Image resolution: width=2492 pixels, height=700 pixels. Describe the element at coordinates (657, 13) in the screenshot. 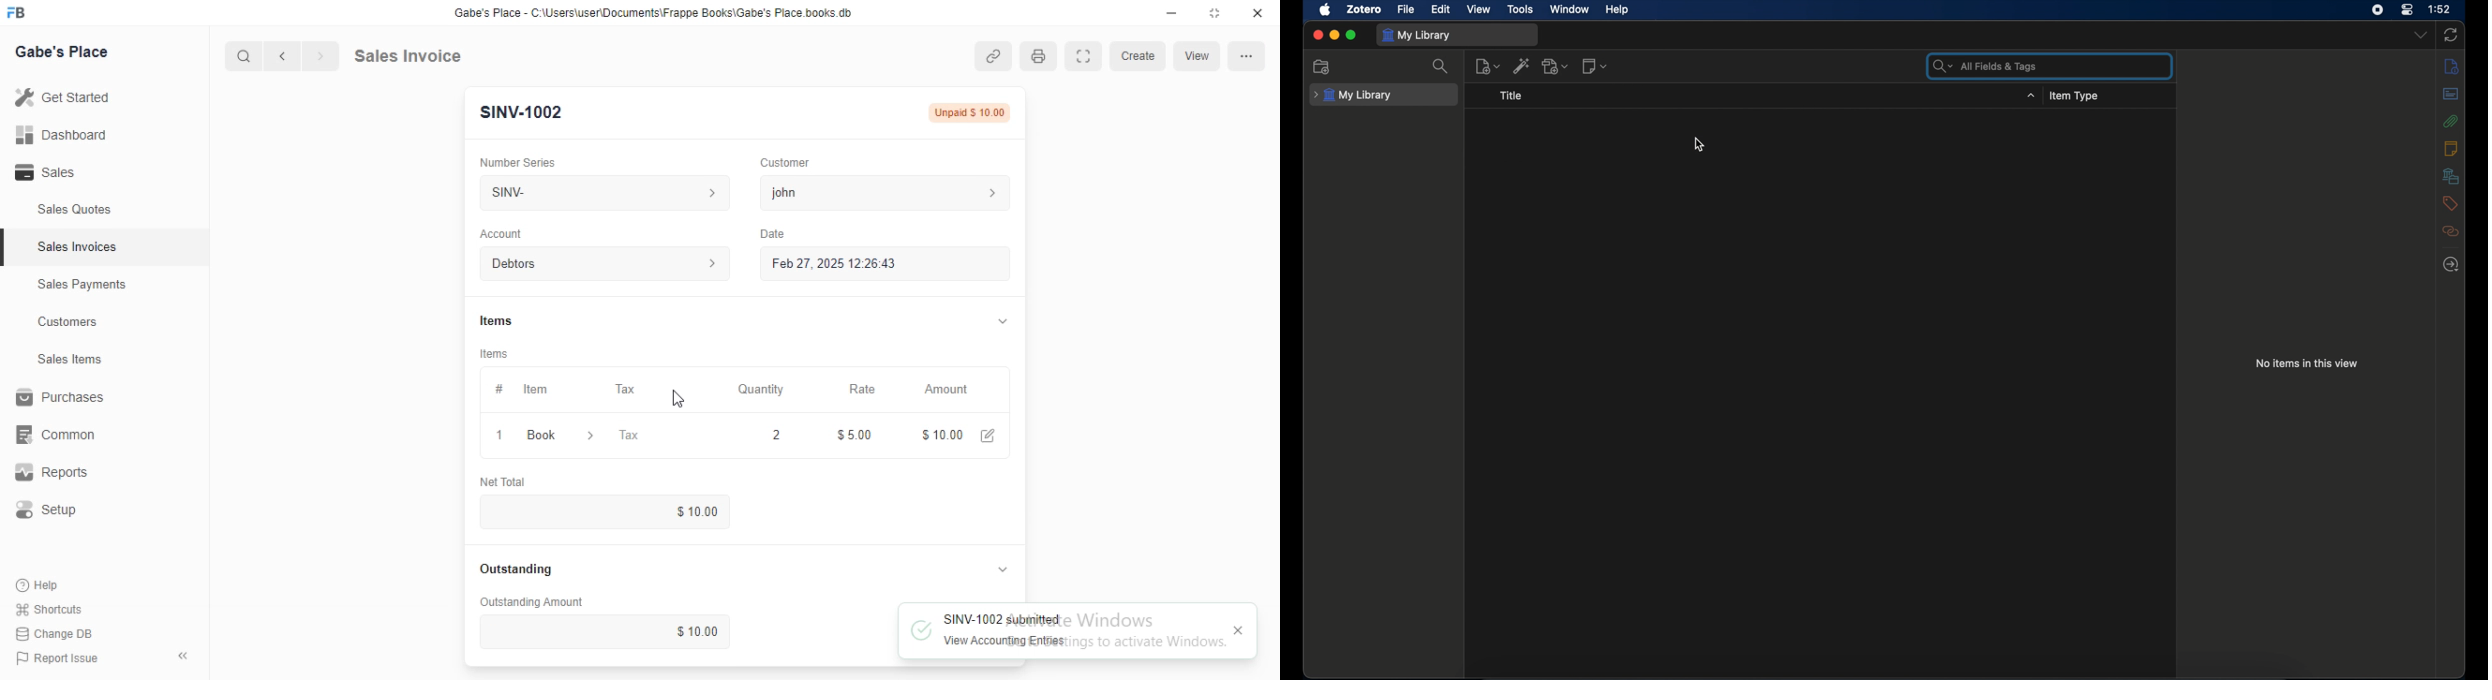

I see `Gabe's Place - C'\Users\userDocuments\Frappe Books\Gabe's Place books db` at that location.